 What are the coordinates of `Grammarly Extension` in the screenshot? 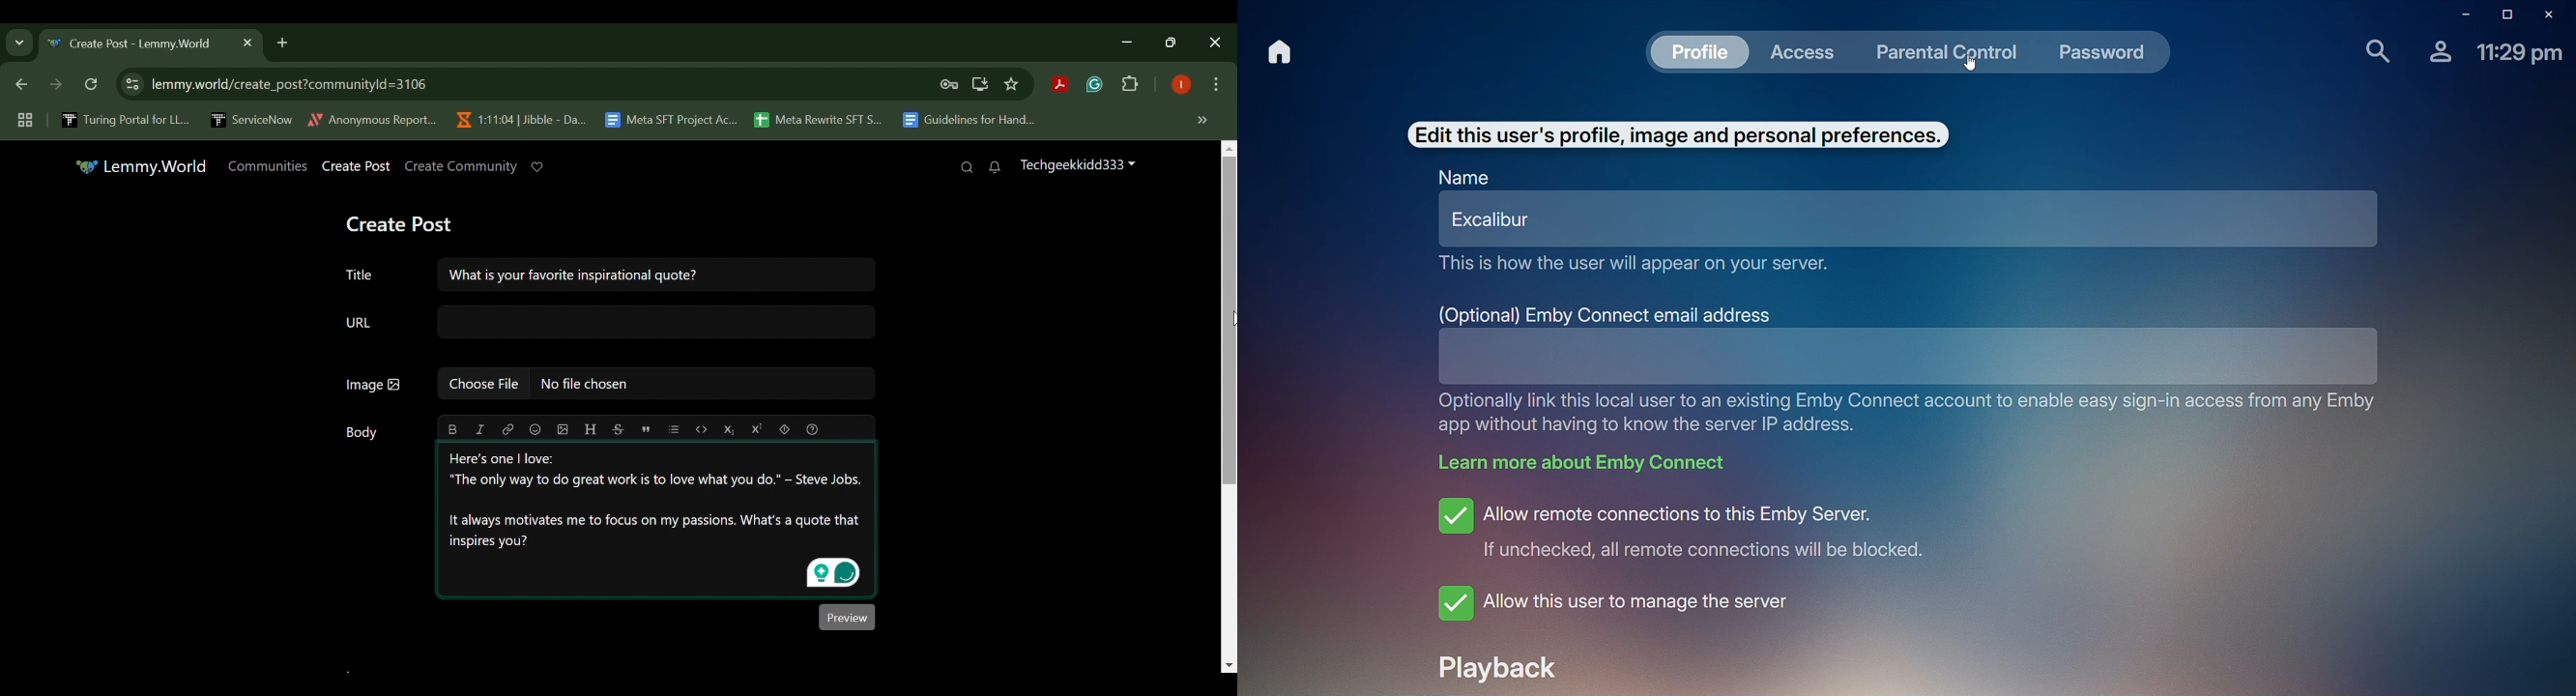 It's located at (1092, 85).